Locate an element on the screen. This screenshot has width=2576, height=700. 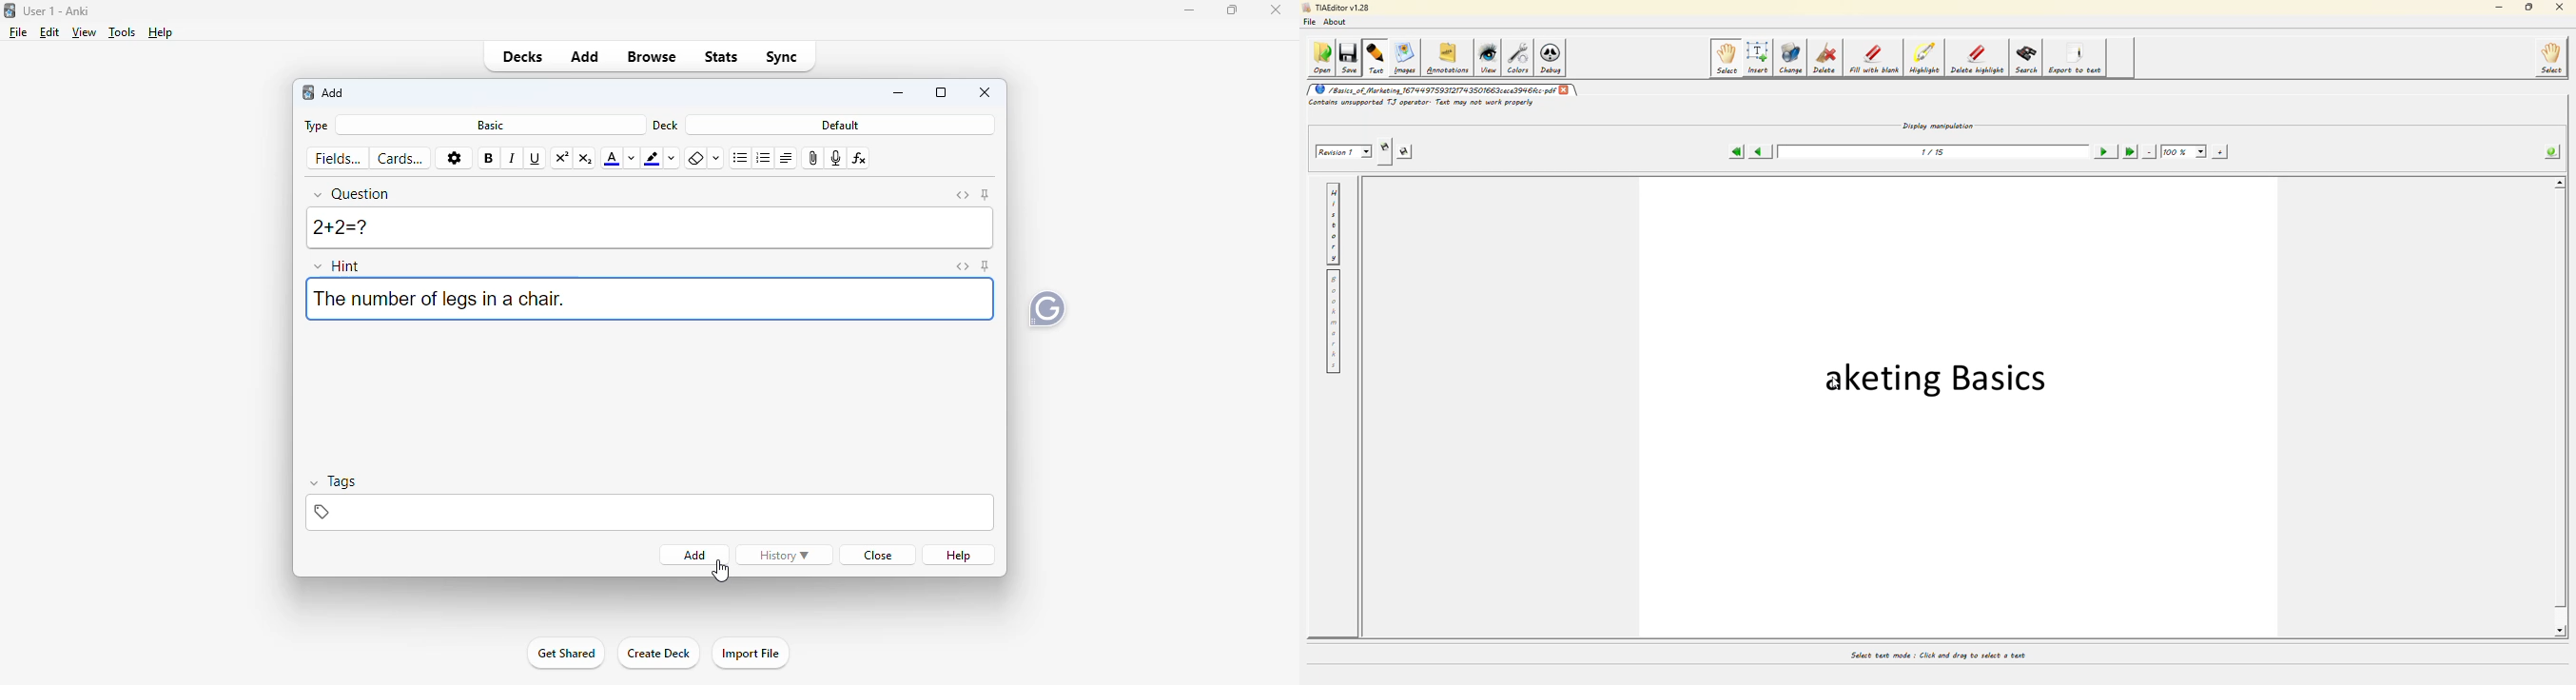
first page is located at coordinates (1733, 152).